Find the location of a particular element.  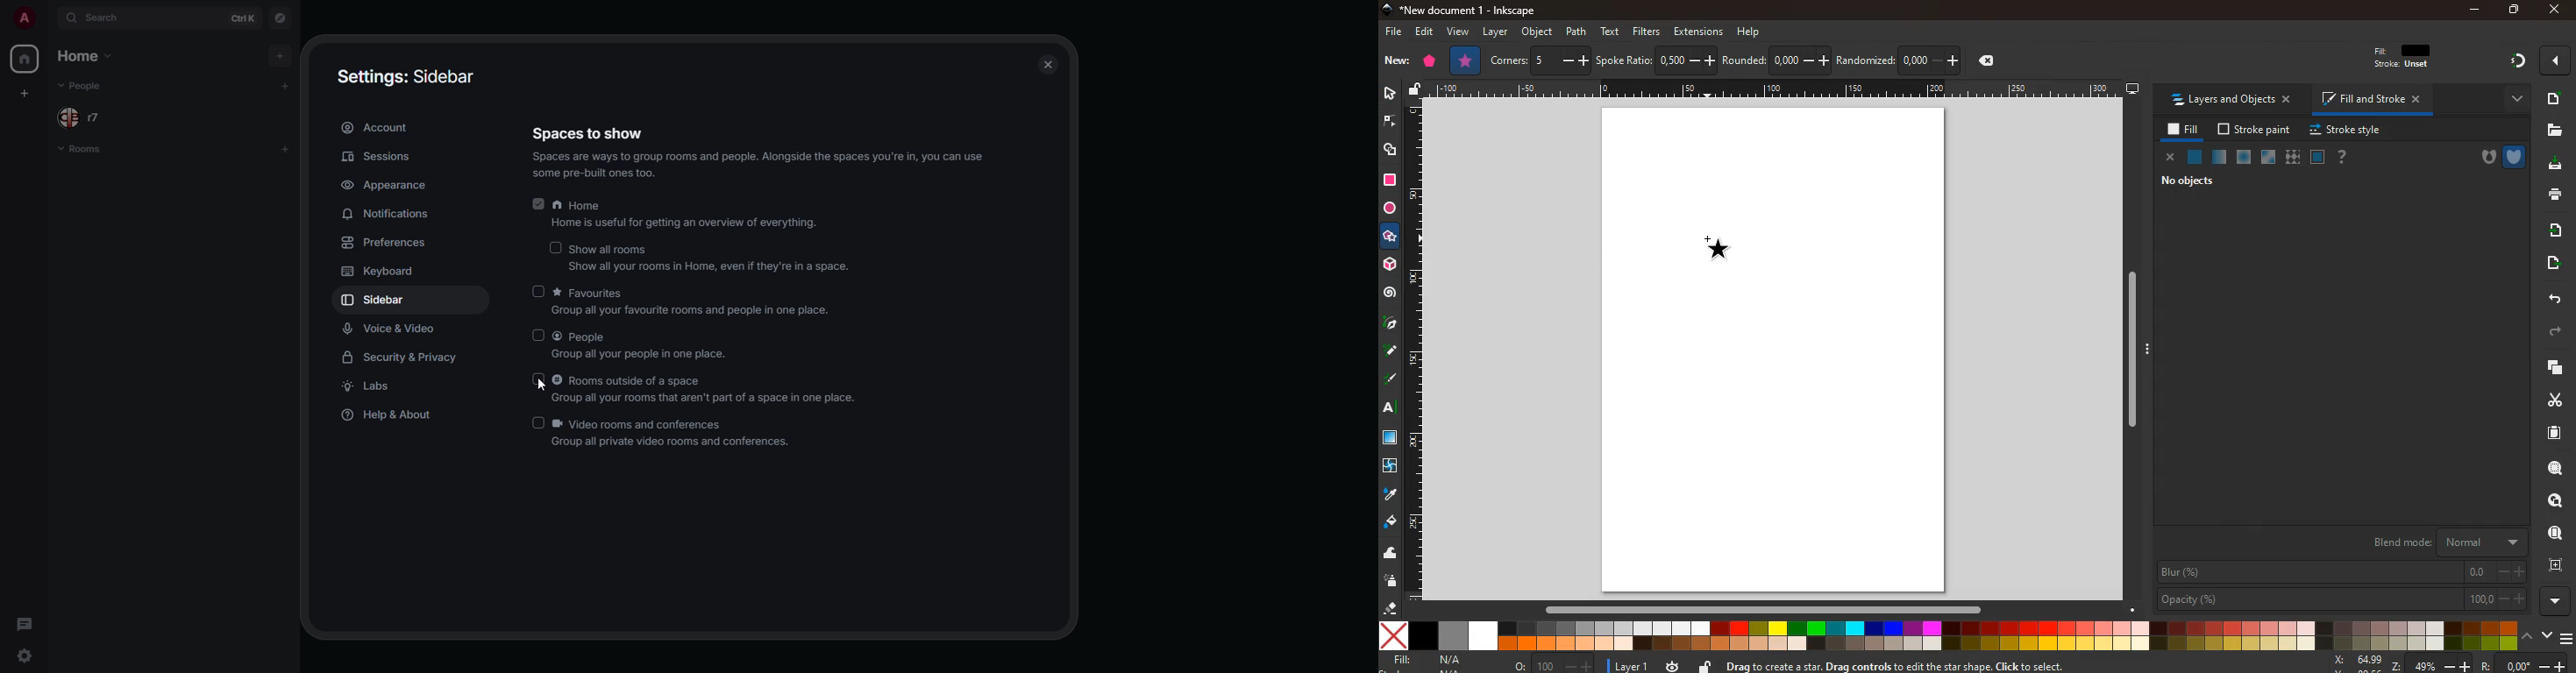

enabled is located at coordinates (539, 204).